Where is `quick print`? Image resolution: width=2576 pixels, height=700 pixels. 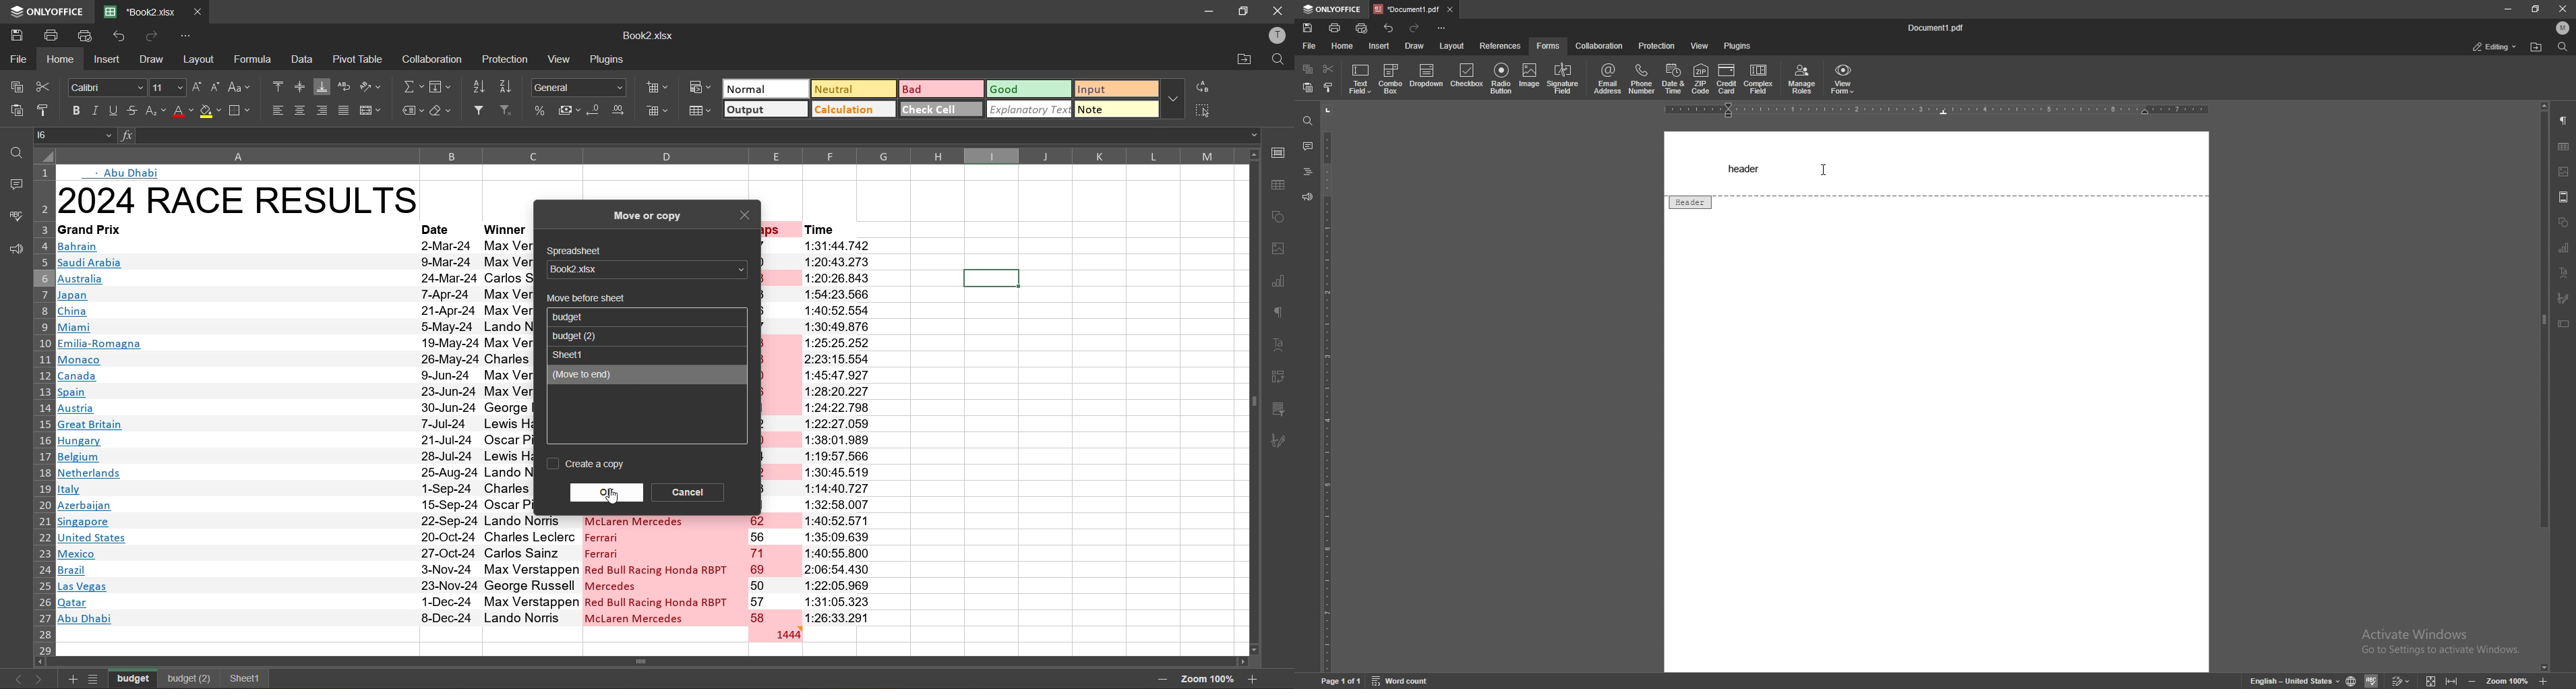 quick print is located at coordinates (86, 34).